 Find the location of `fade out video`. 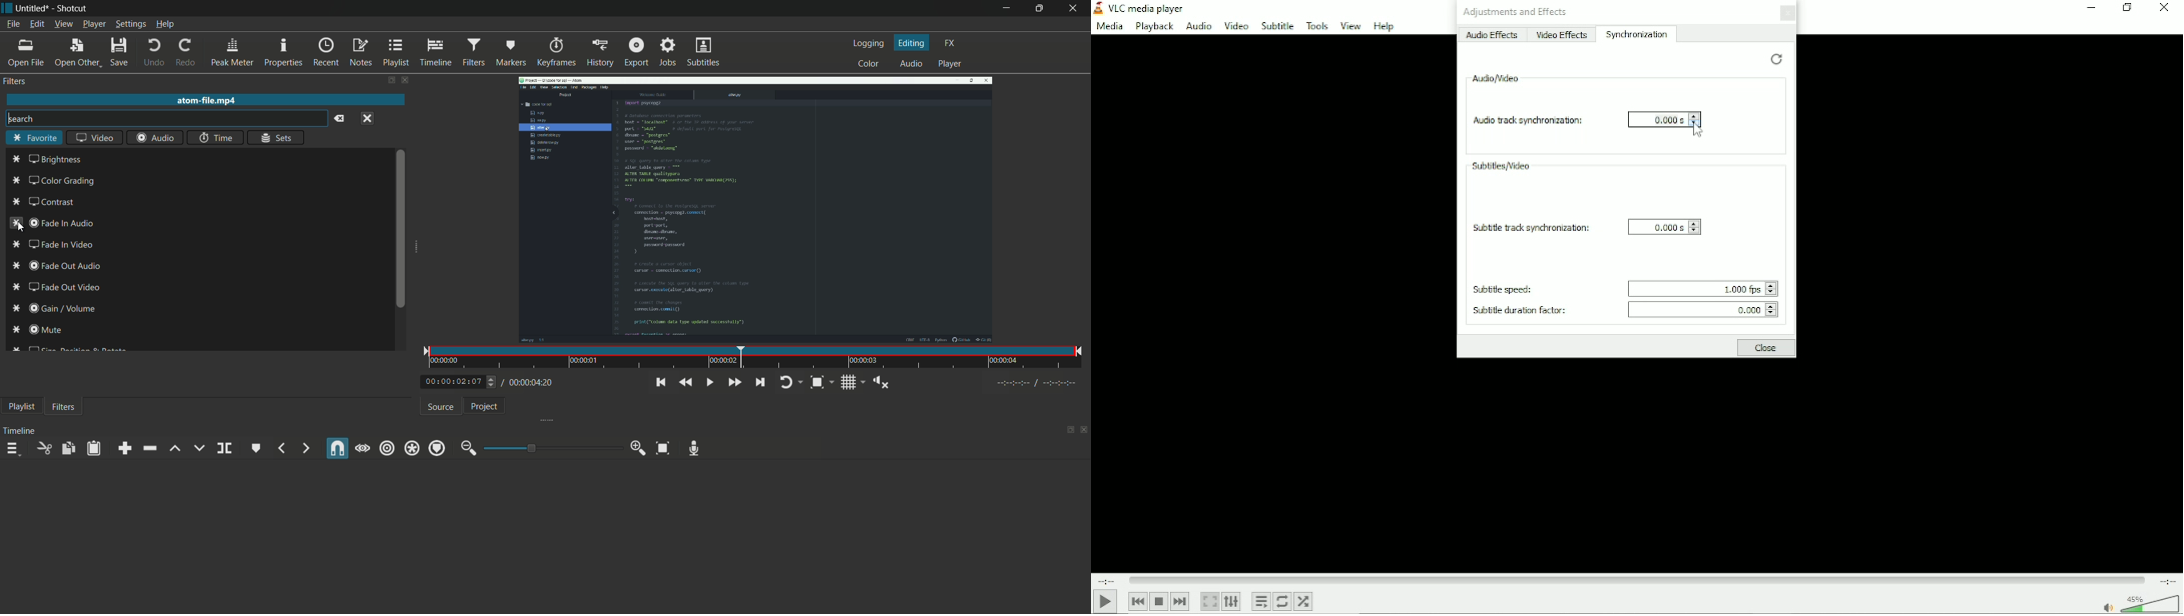

fade out video is located at coordinates (64, 287).